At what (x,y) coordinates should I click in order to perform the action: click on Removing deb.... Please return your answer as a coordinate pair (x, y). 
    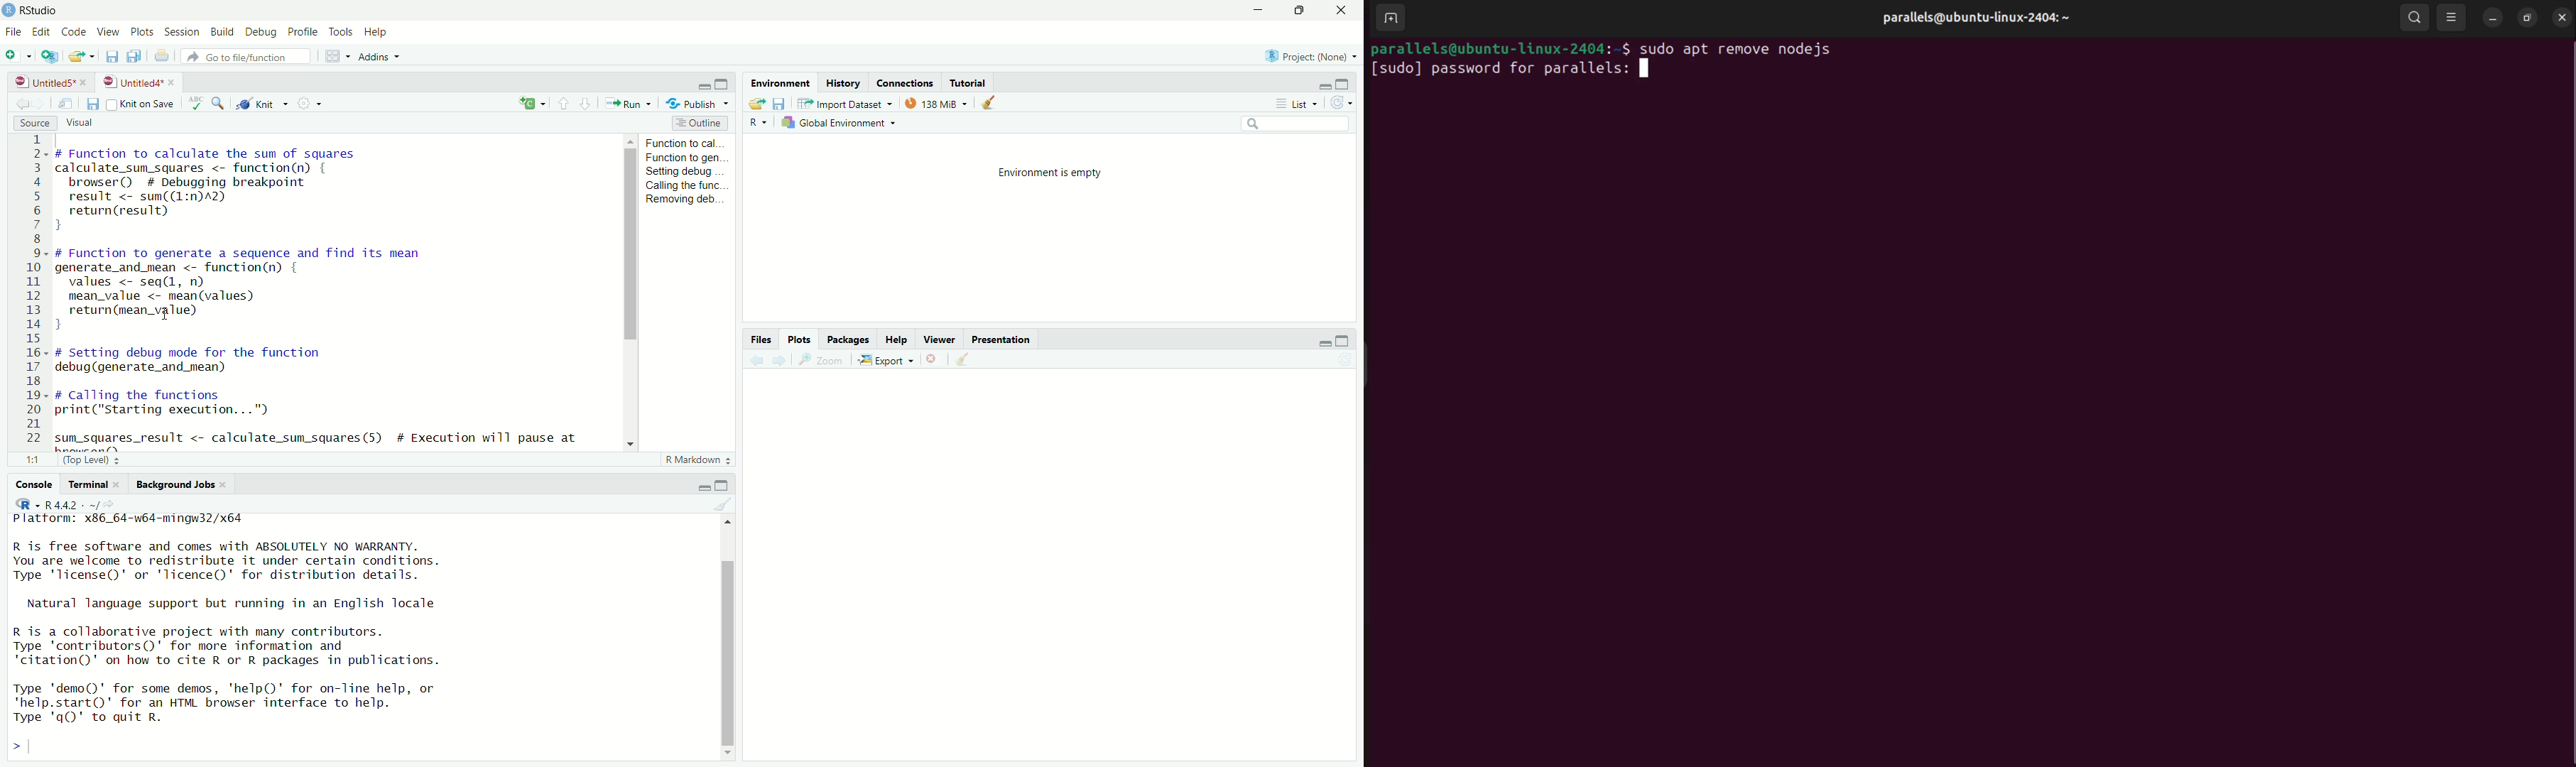
    Looking at the image, I should click on (688, 202).